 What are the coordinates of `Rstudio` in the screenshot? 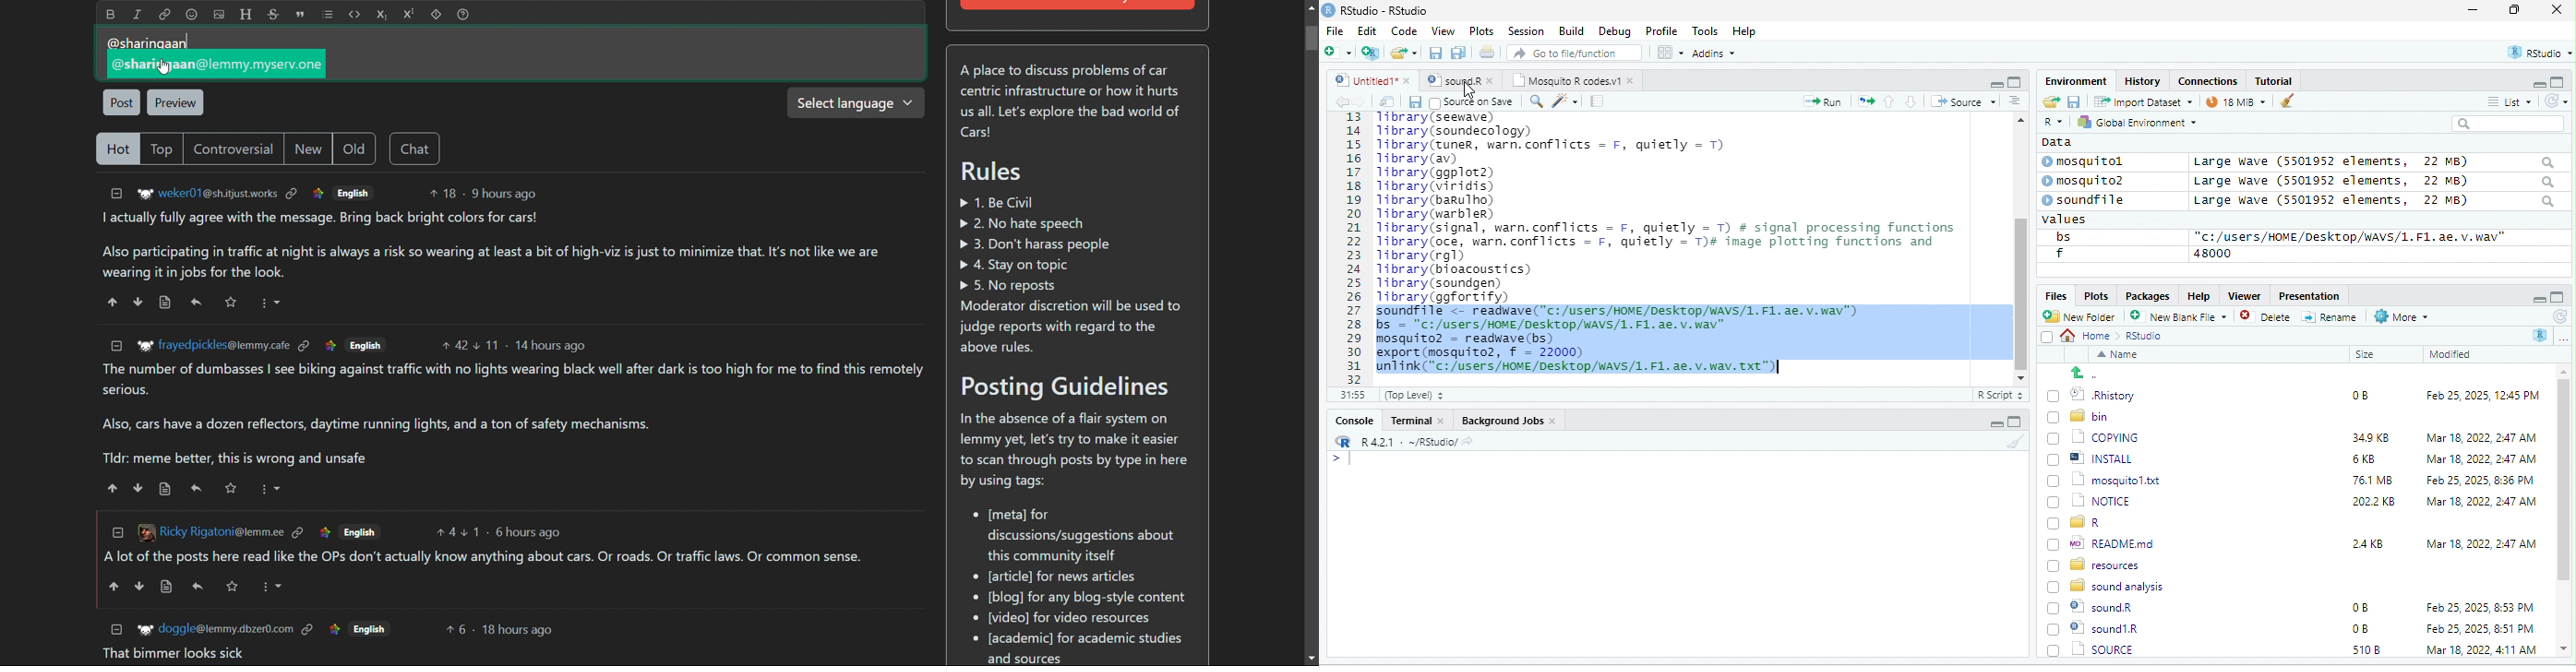 It's located at (2145, 336).